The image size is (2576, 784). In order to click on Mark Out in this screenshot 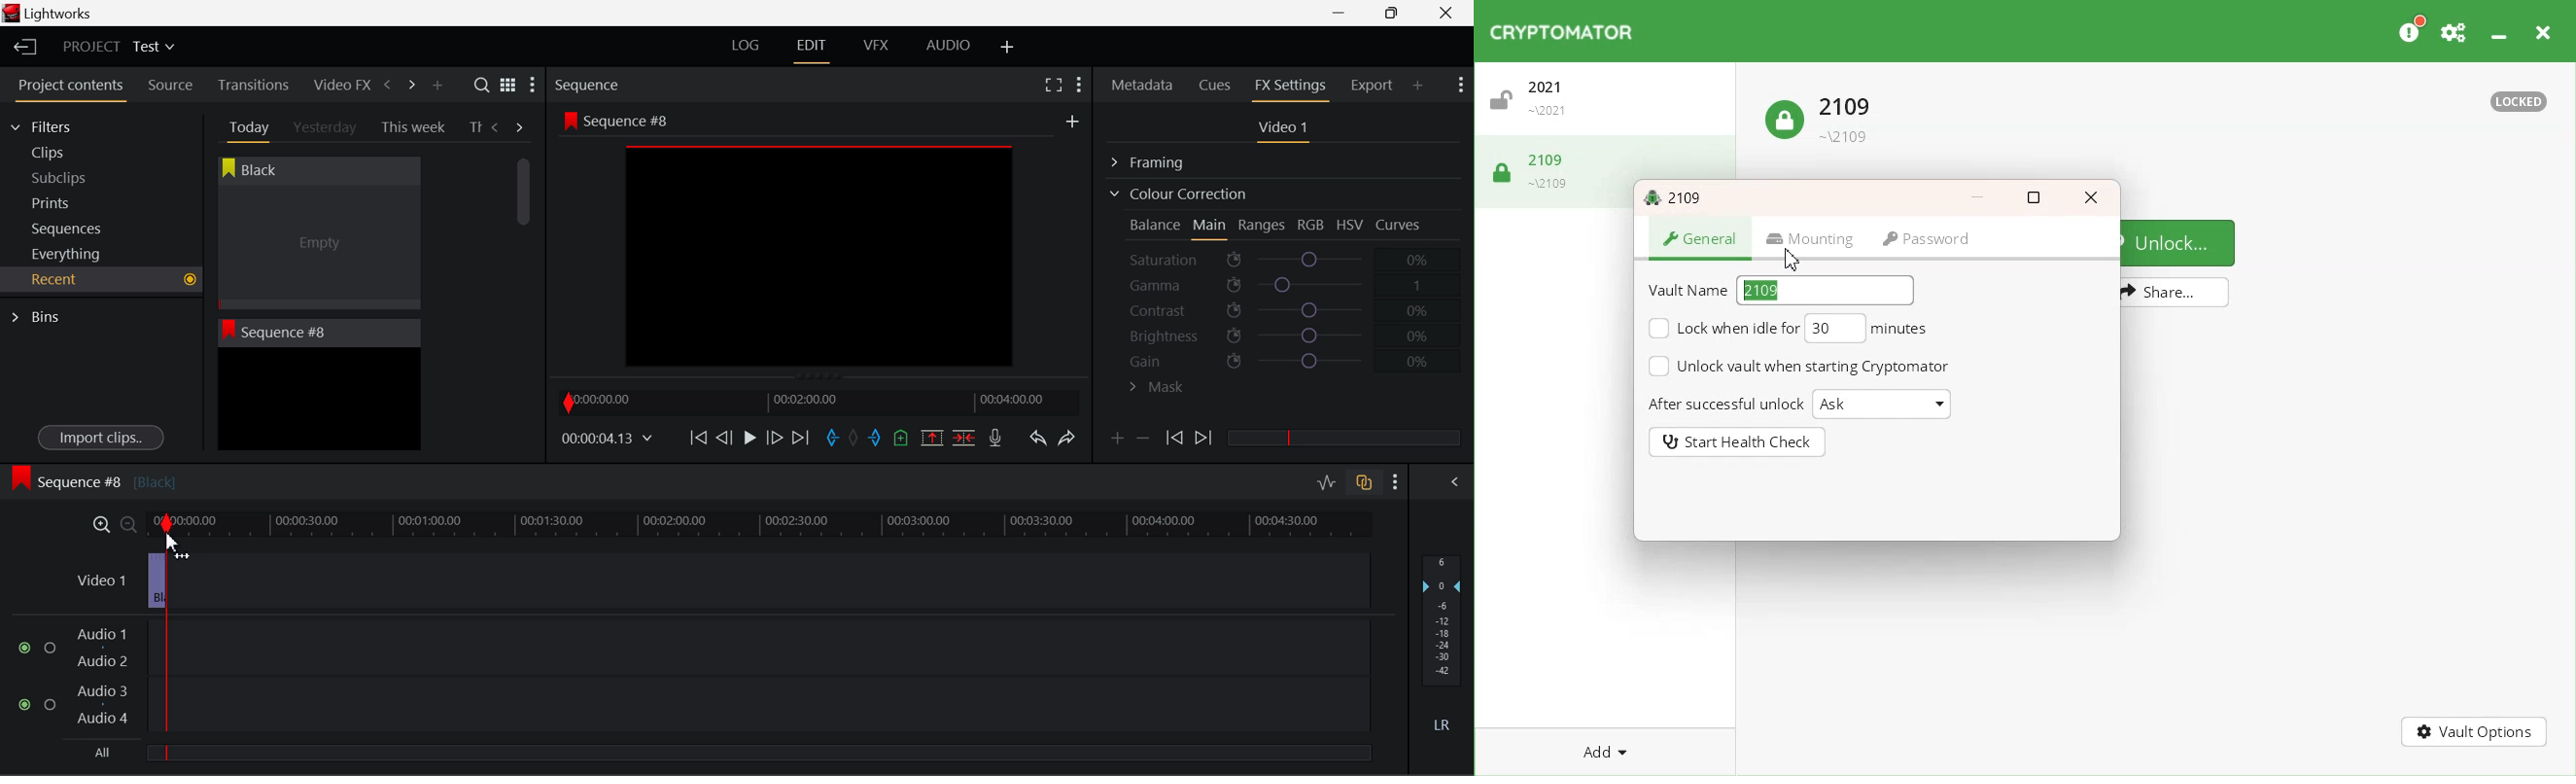, I will do `click(877, 439)`.